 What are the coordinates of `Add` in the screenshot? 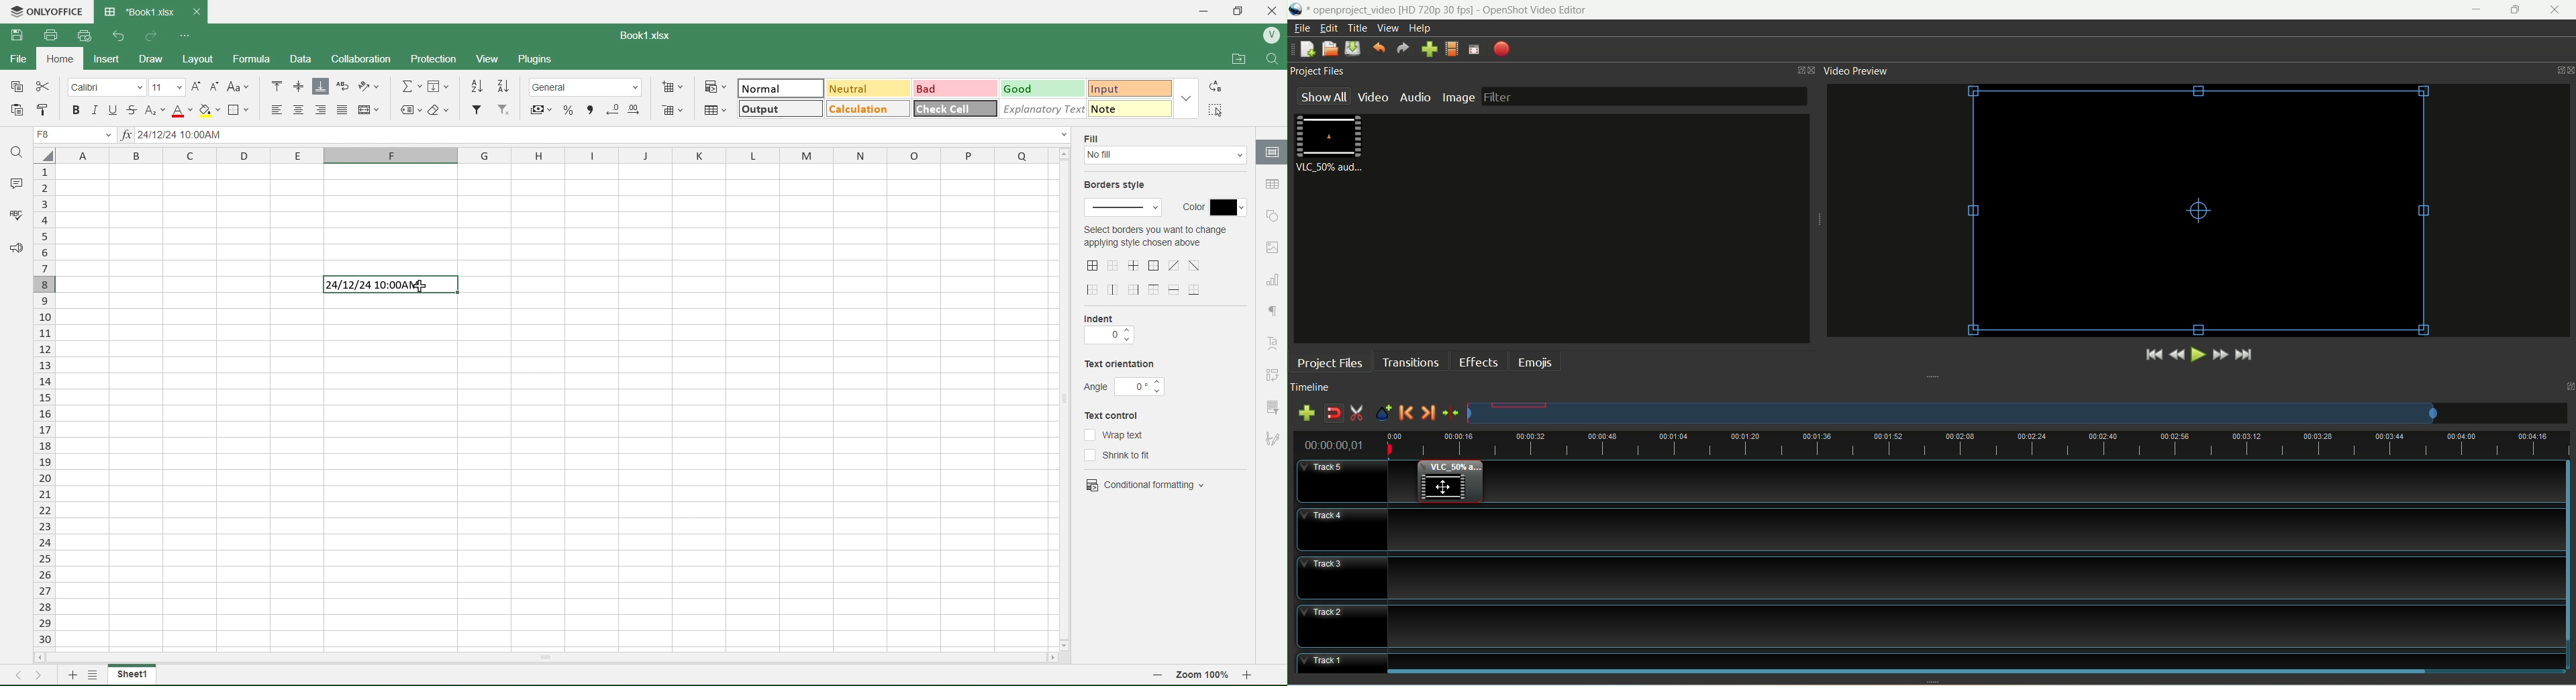 It's located at (69, 674).